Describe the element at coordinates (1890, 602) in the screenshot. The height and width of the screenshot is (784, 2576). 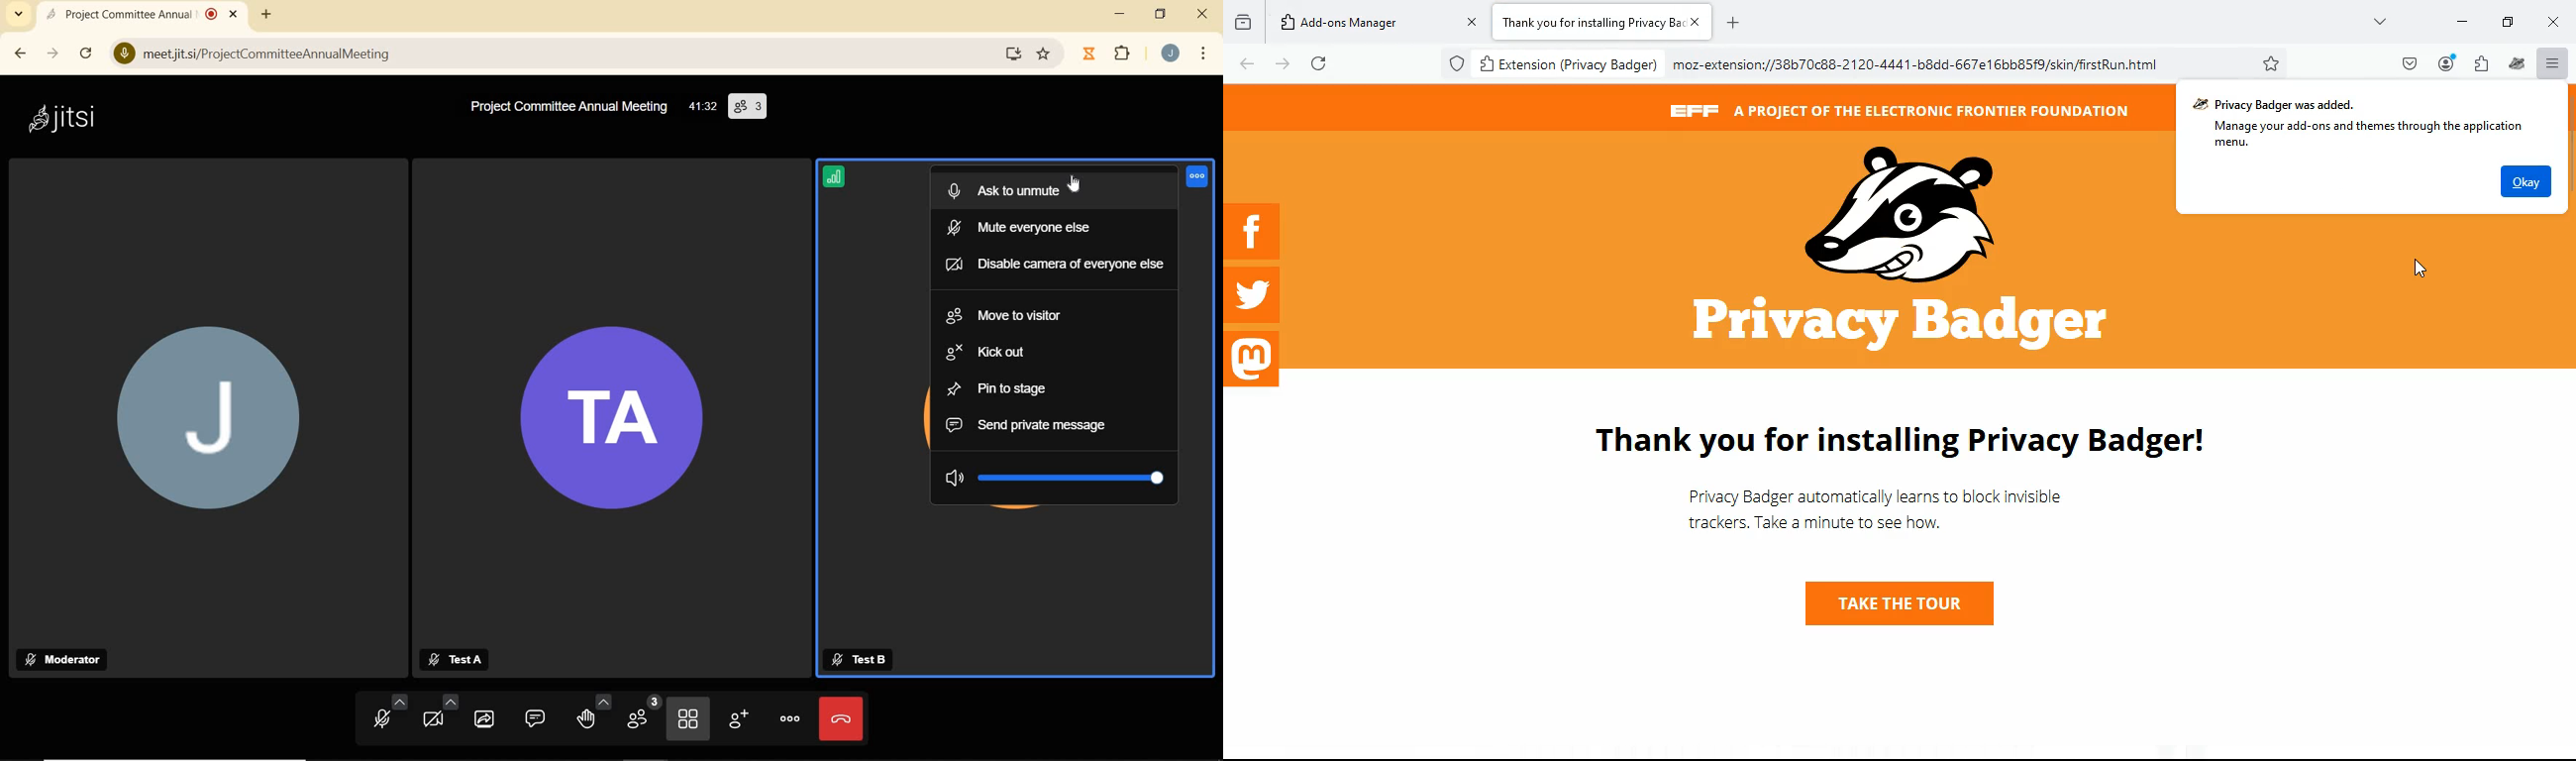
I see `take the tour` at that location.